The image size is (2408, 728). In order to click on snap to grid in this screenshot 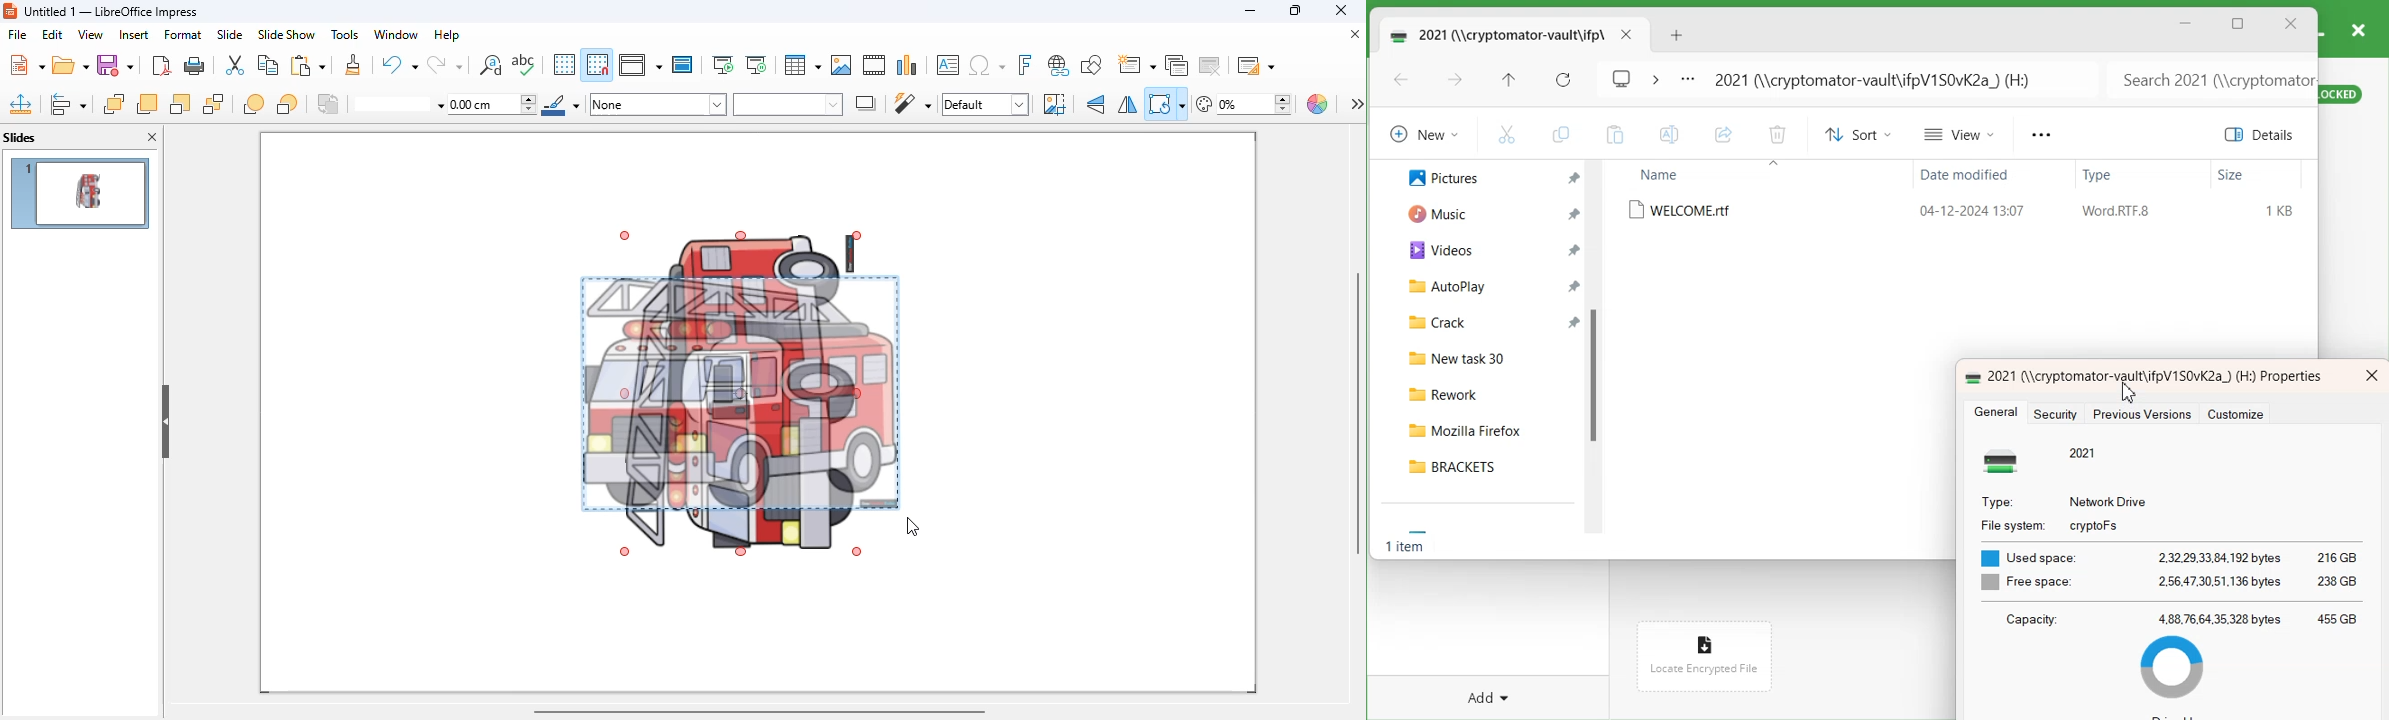, I will do `click(598, 64)`.